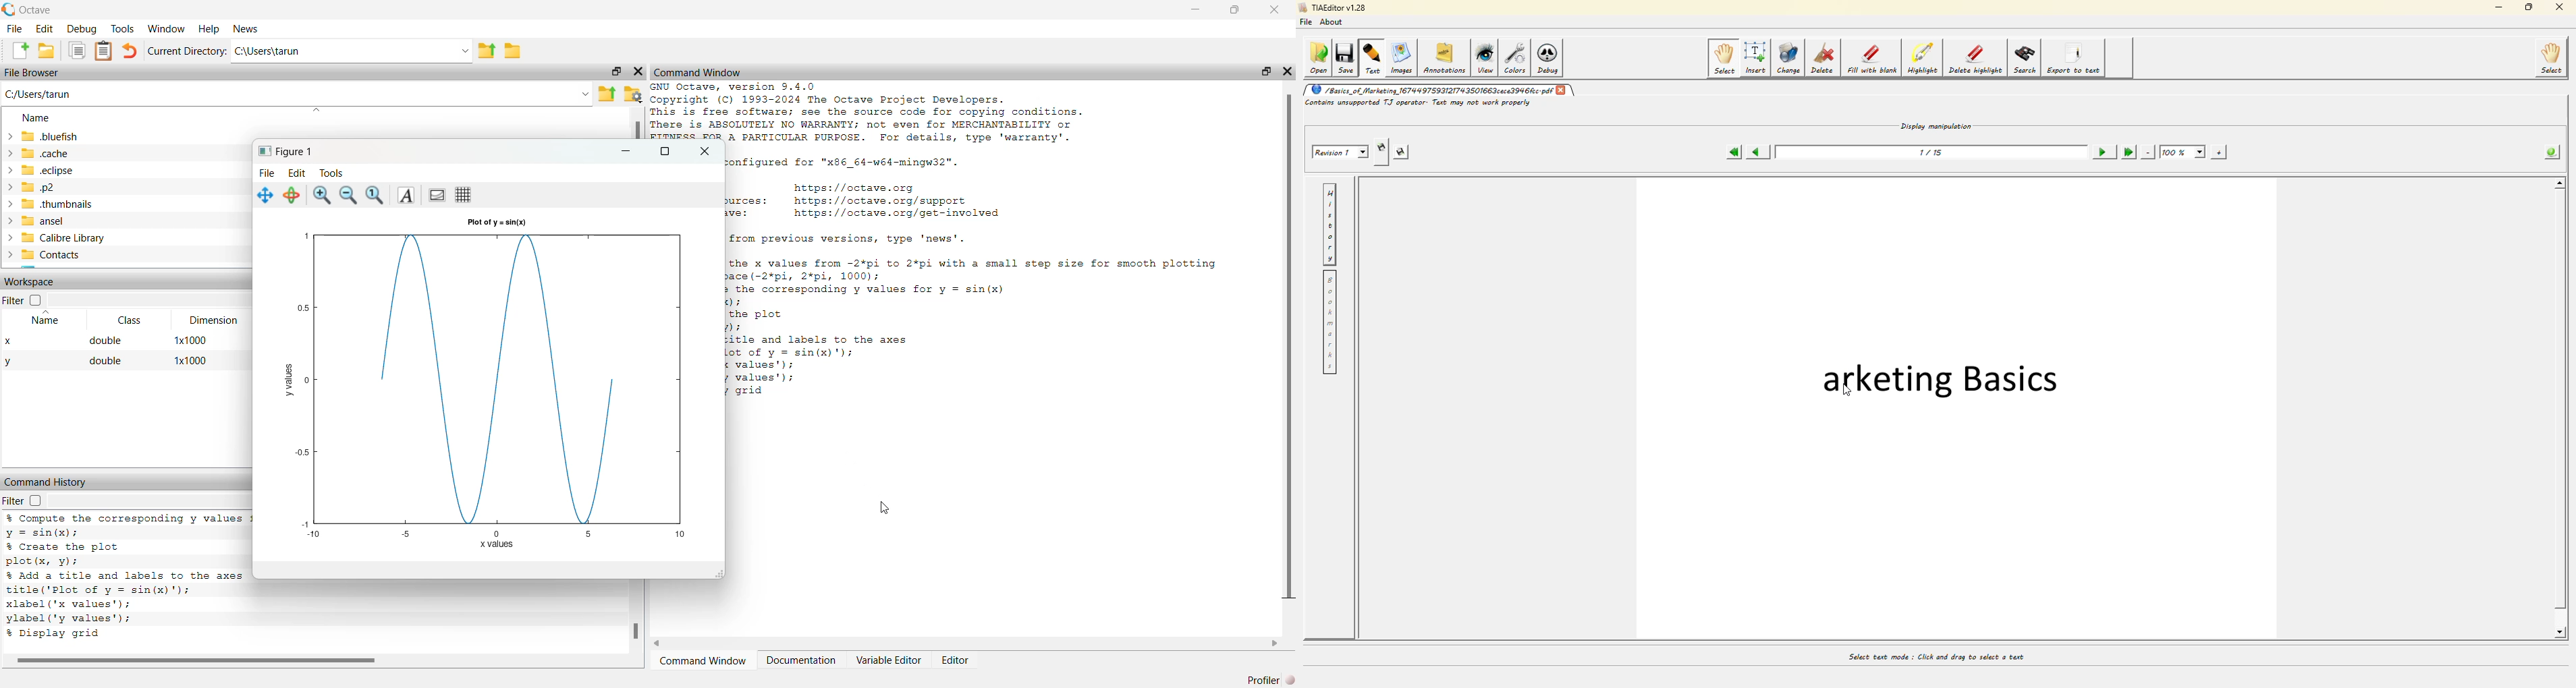 The width and height of the screenshot is (2576, 700). What do you see at coordinates (35, 117) in the screenshot?
I see `Name` at bounding box center [35, 117].